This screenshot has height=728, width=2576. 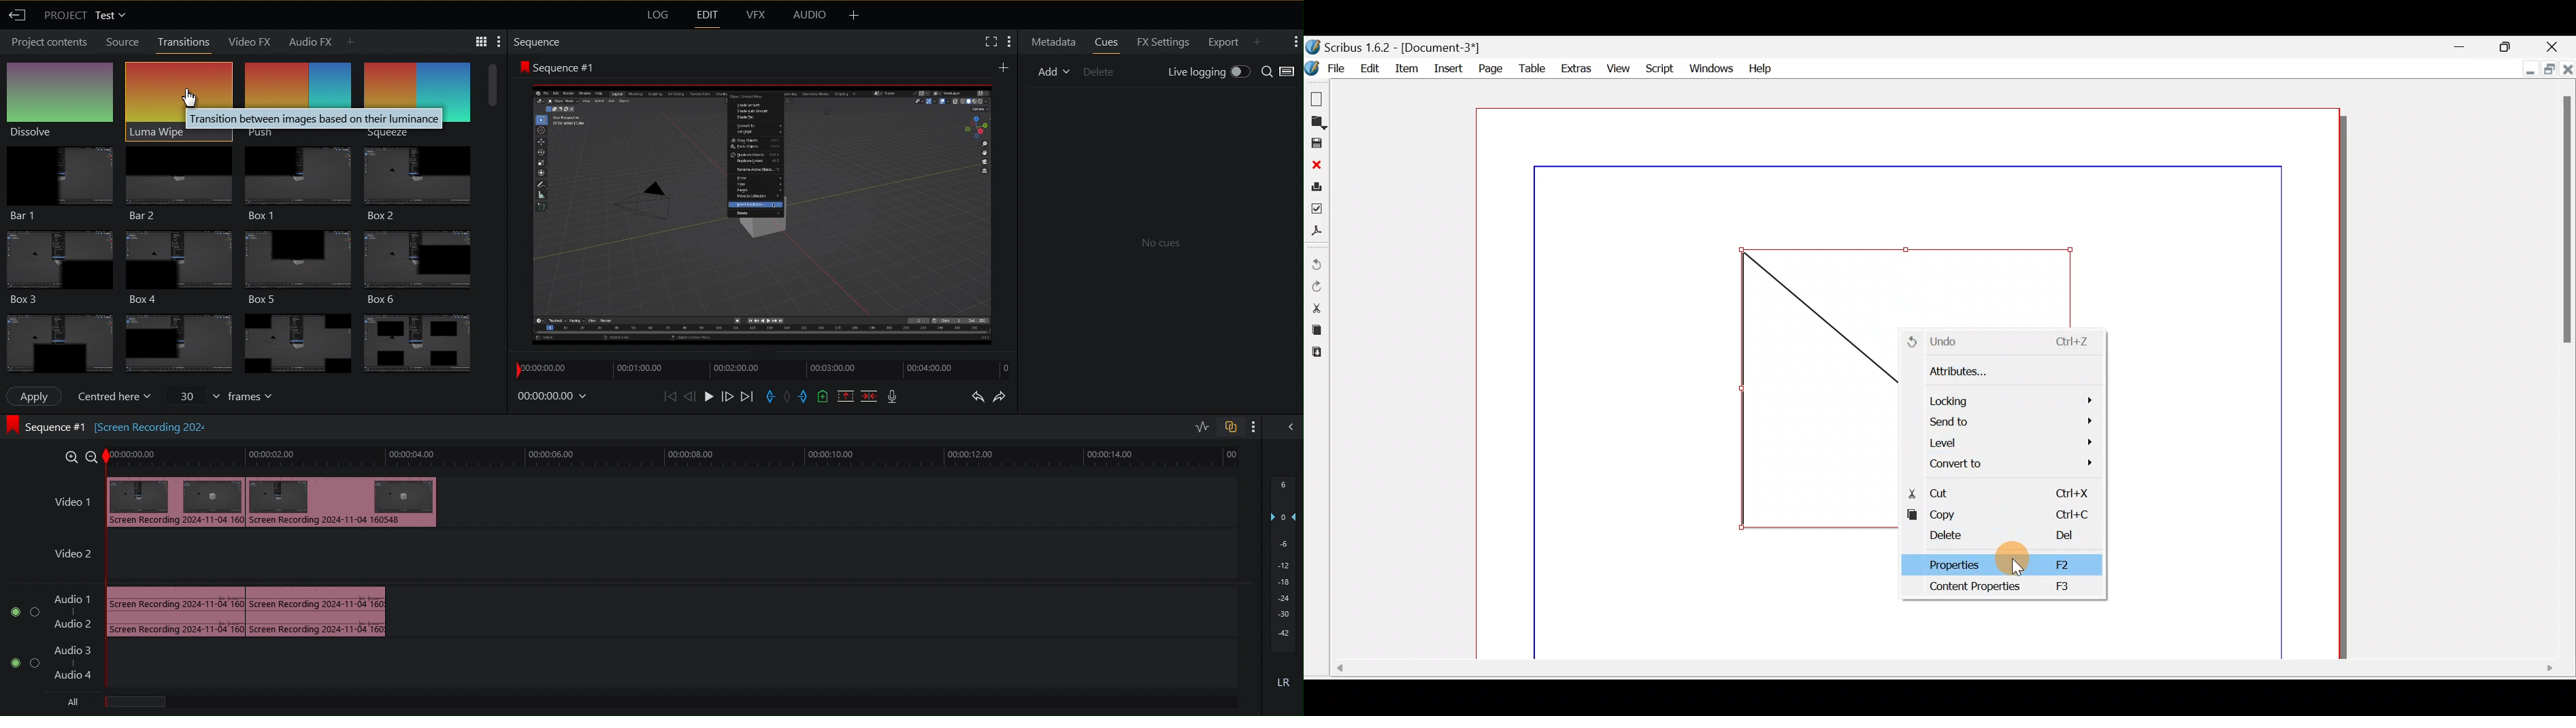 What do you see at coordinates (114, 396) in the screenshot?
I see `Centered here` at bounding box center [114, 396].